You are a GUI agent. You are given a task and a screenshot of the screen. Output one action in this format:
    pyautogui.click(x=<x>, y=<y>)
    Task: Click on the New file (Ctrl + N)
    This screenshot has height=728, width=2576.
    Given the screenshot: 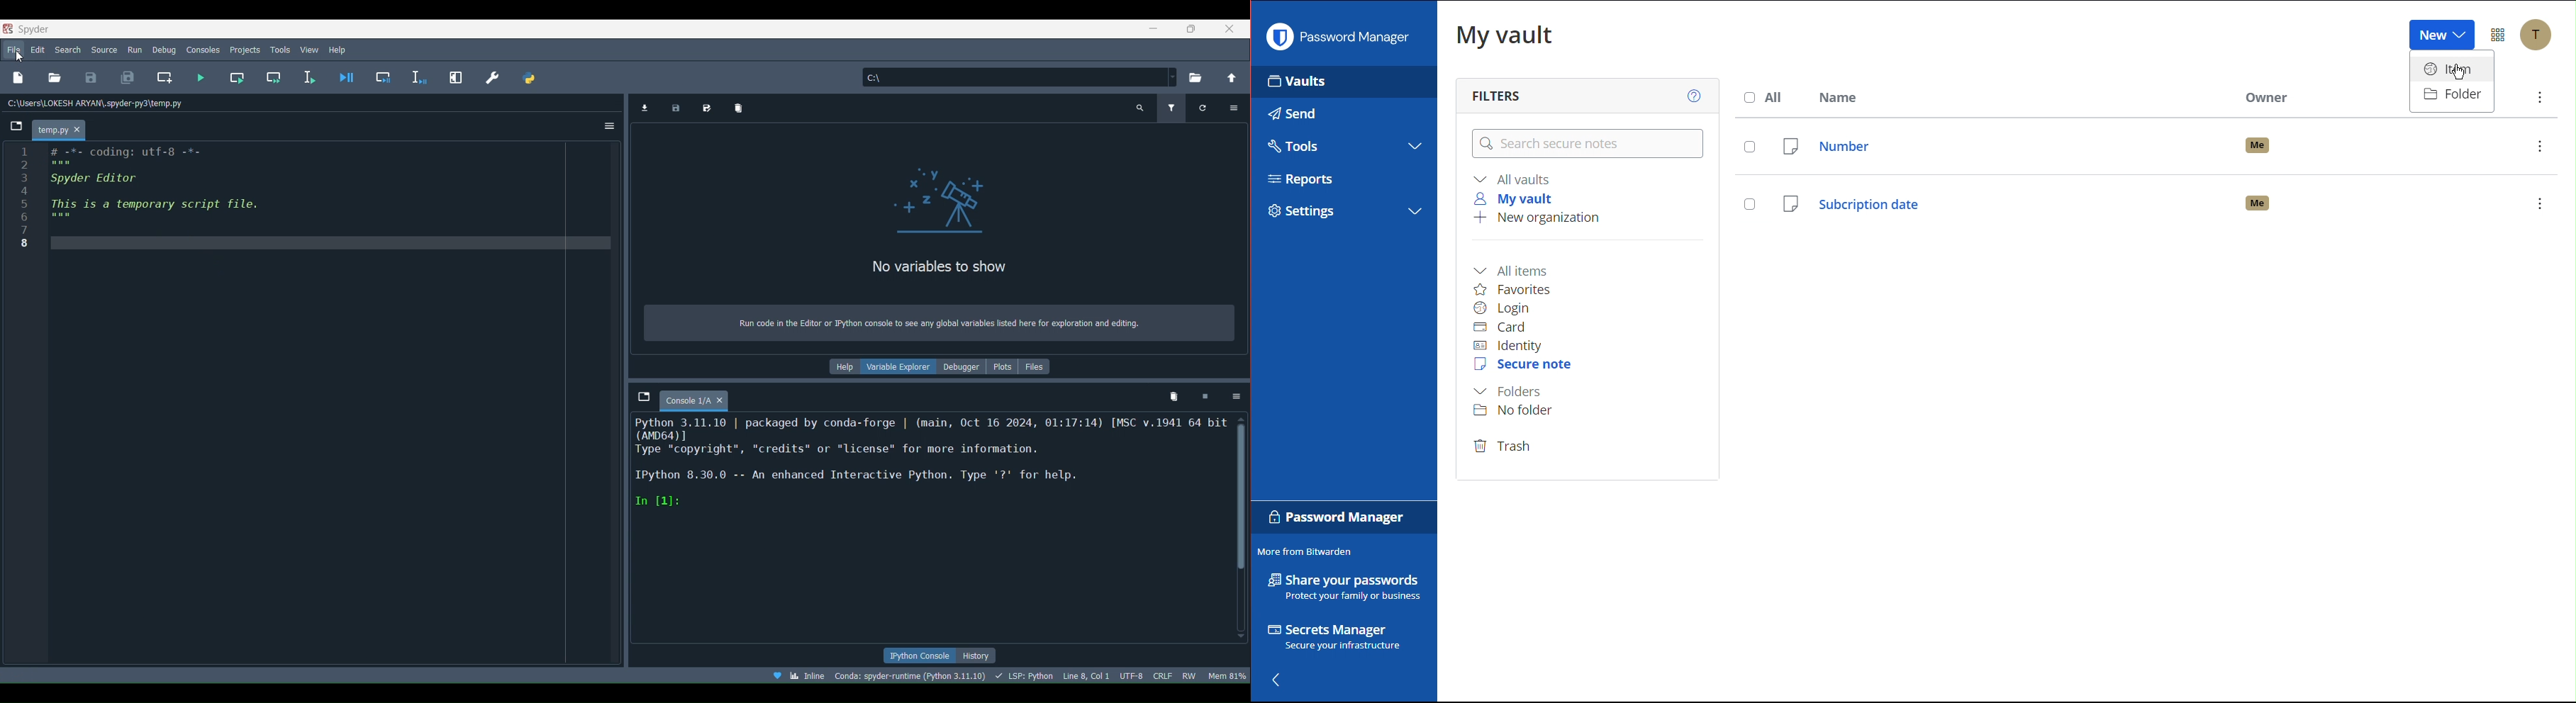 What is the action you would take?
    pyautogui.click(x=18, y=78)
    